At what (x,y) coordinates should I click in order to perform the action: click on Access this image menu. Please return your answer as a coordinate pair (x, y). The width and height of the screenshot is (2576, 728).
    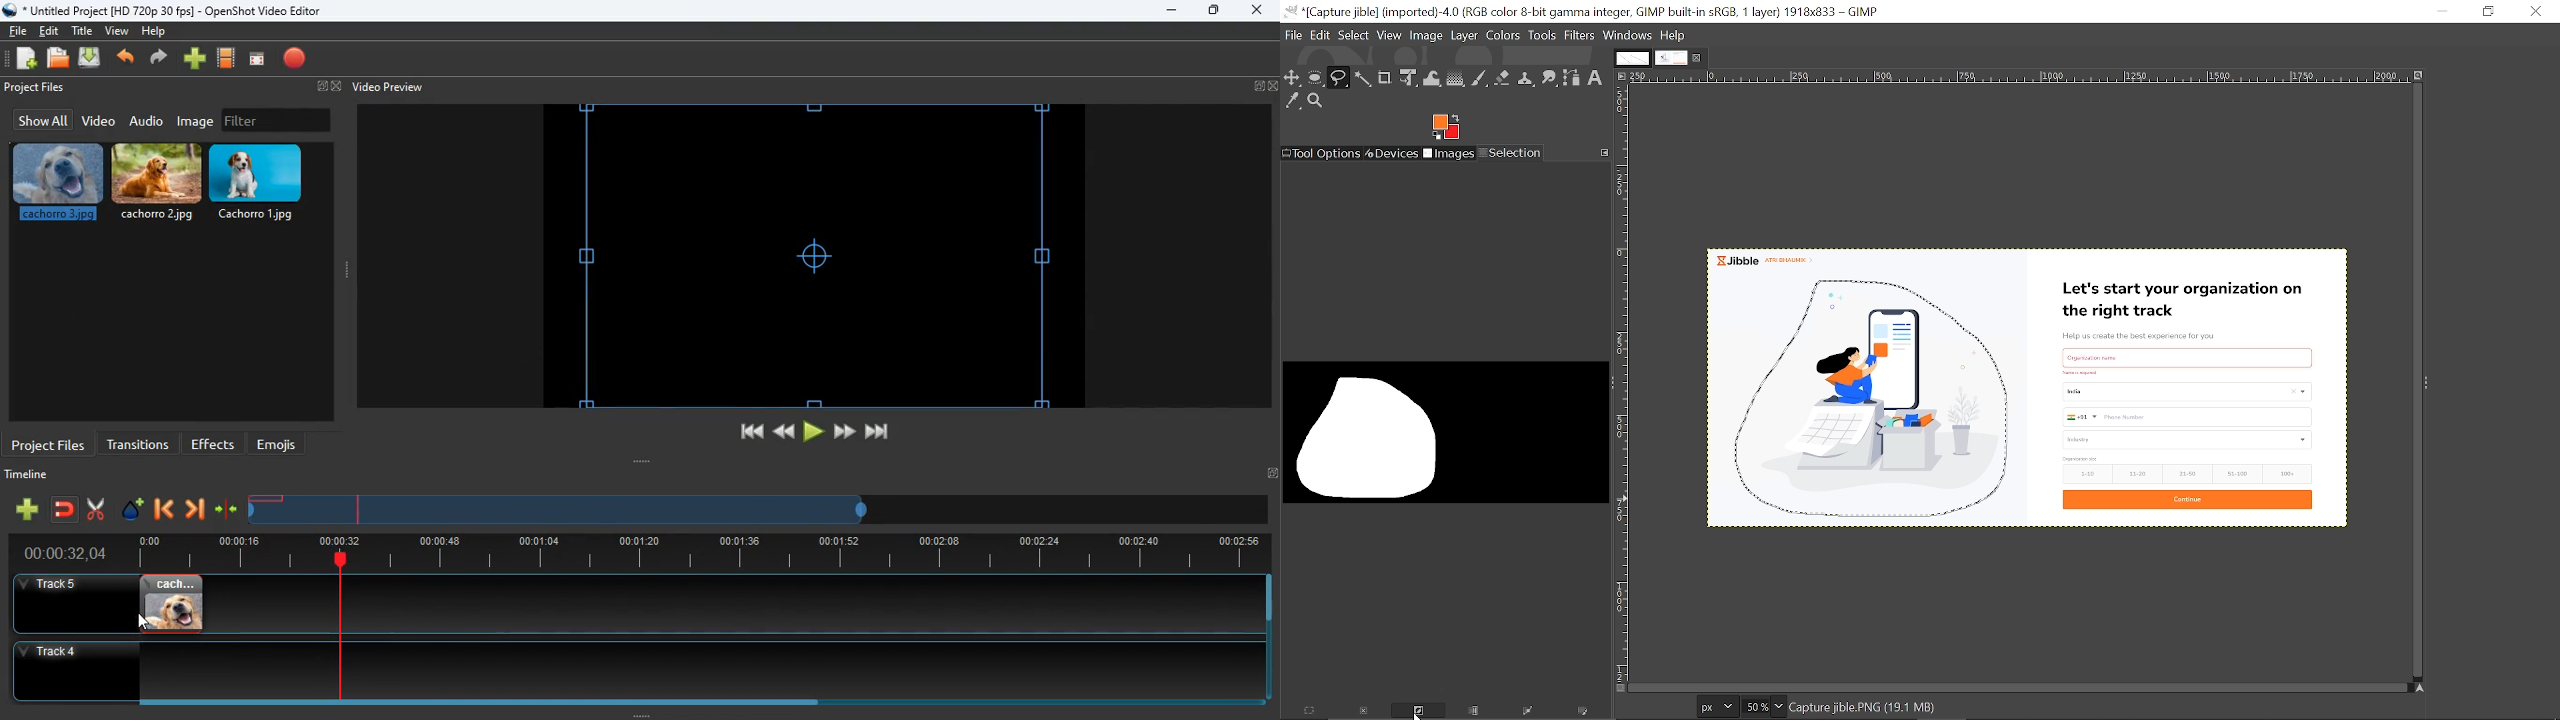
    Looking at the image, I should click on (1622, 77).